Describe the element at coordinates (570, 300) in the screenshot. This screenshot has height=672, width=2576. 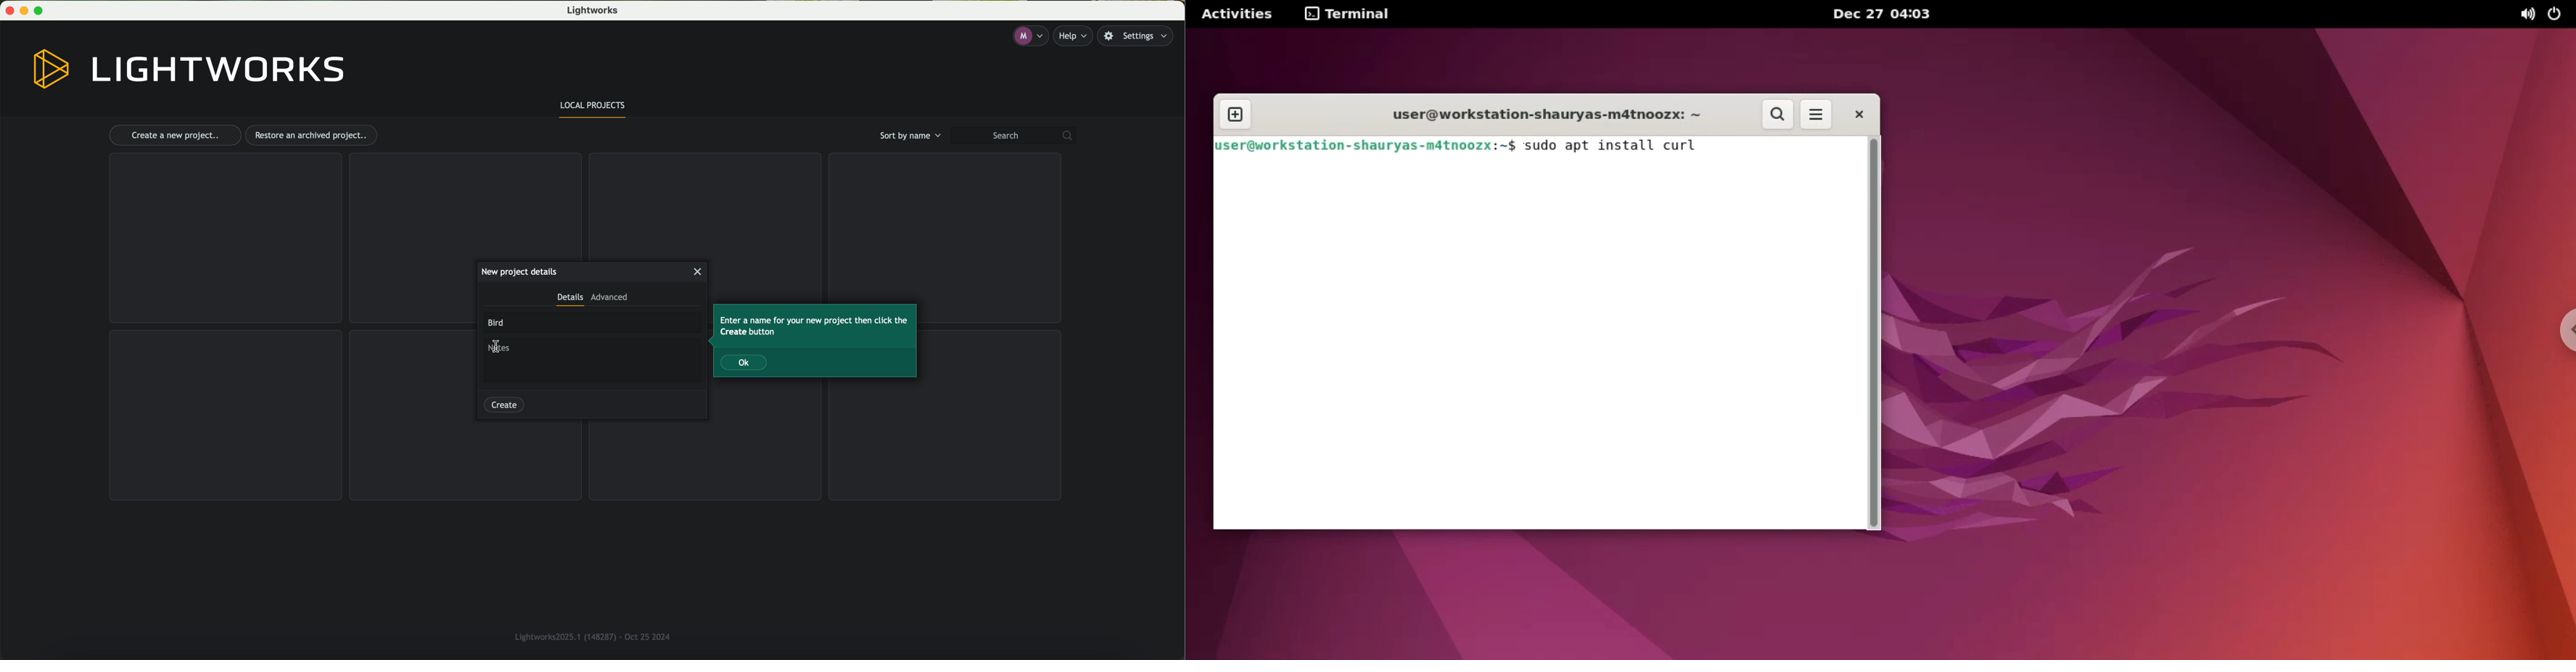
I see `details` at that location.